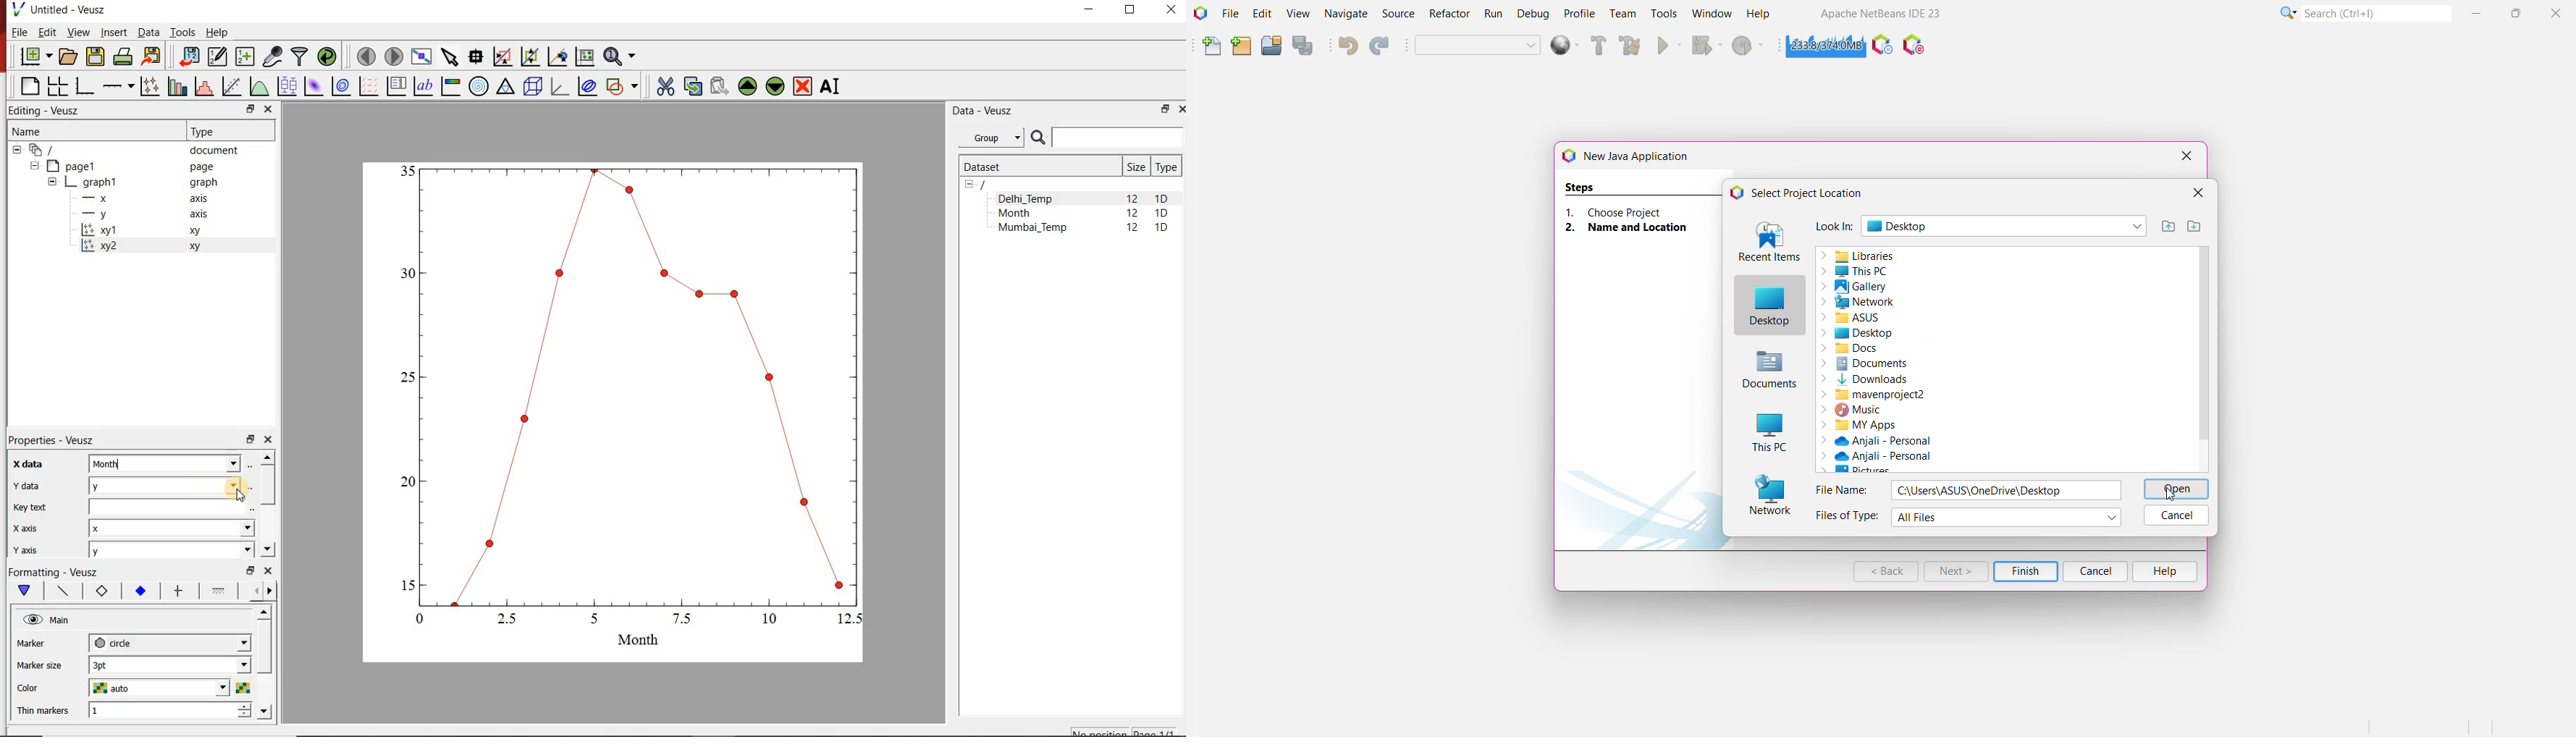 The height and width of the screenshot is (756, 2576). Describe the element at coordinates (170, 712) in the screenshot. I see `1` at that location.